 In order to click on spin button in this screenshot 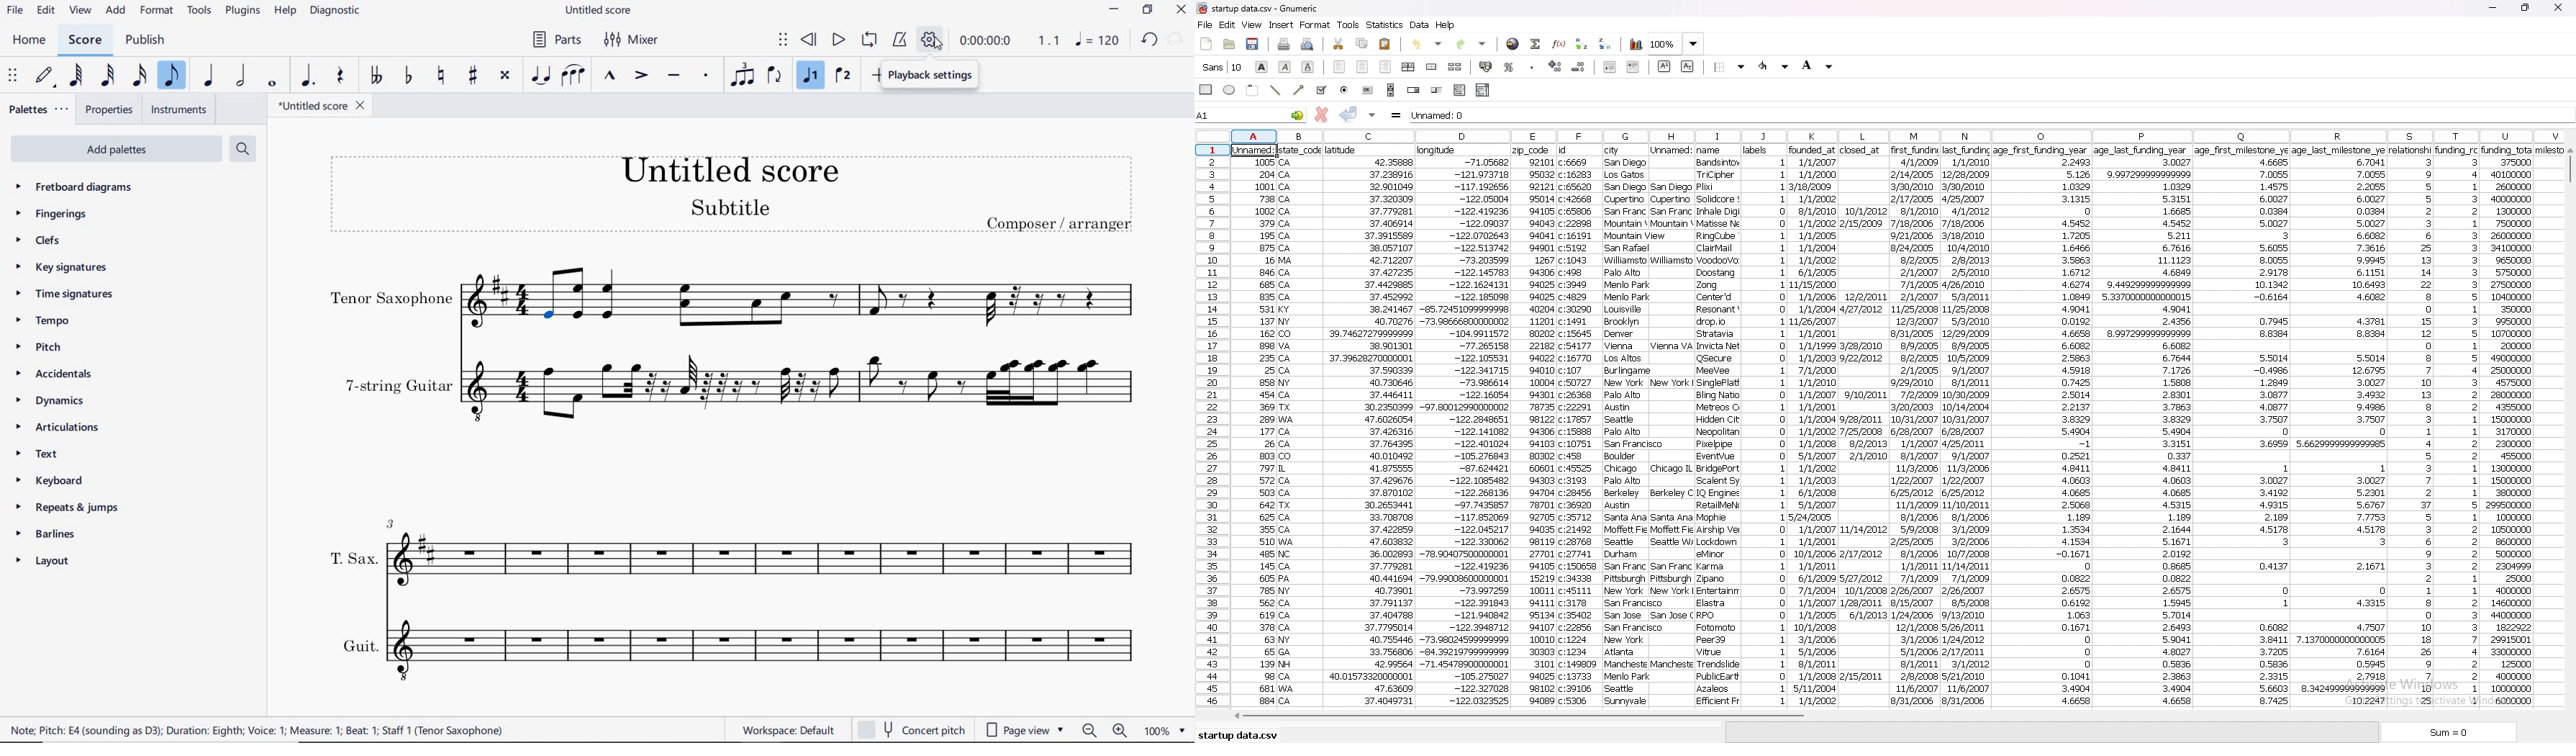, I will do `click(1415, 90)`.